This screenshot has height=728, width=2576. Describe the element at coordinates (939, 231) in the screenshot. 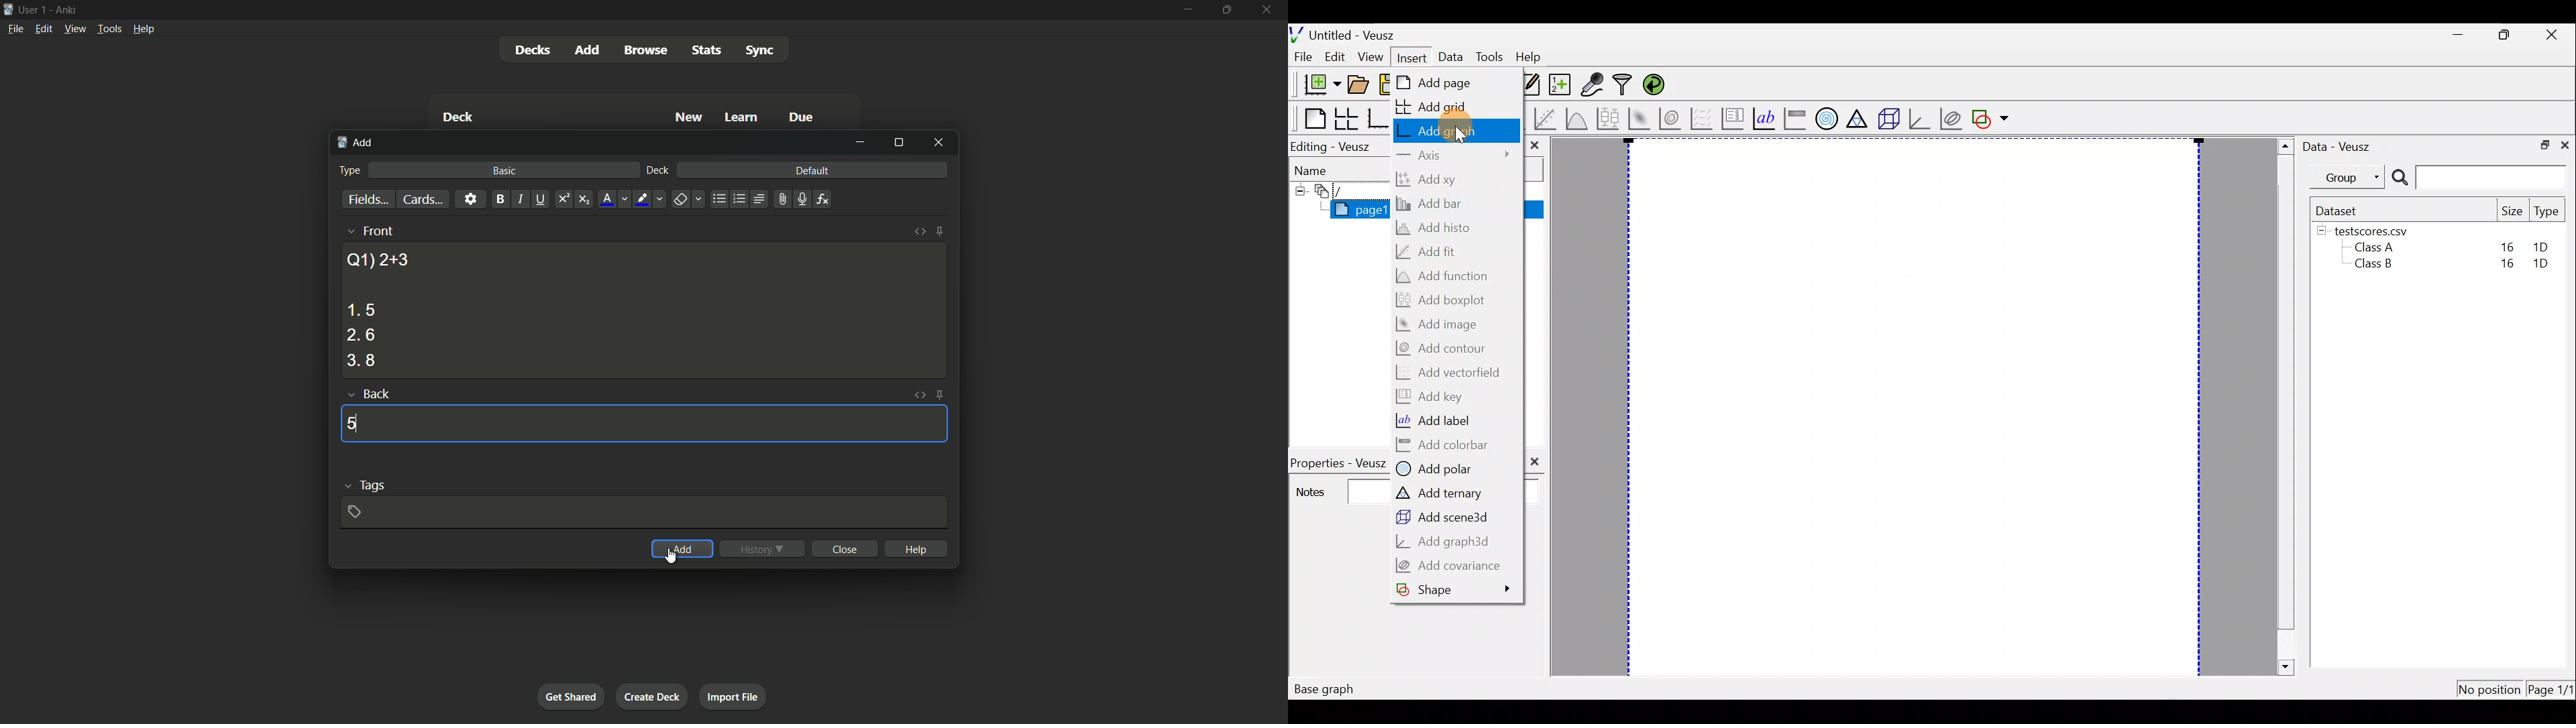

I see `toggle sticky` at that location.